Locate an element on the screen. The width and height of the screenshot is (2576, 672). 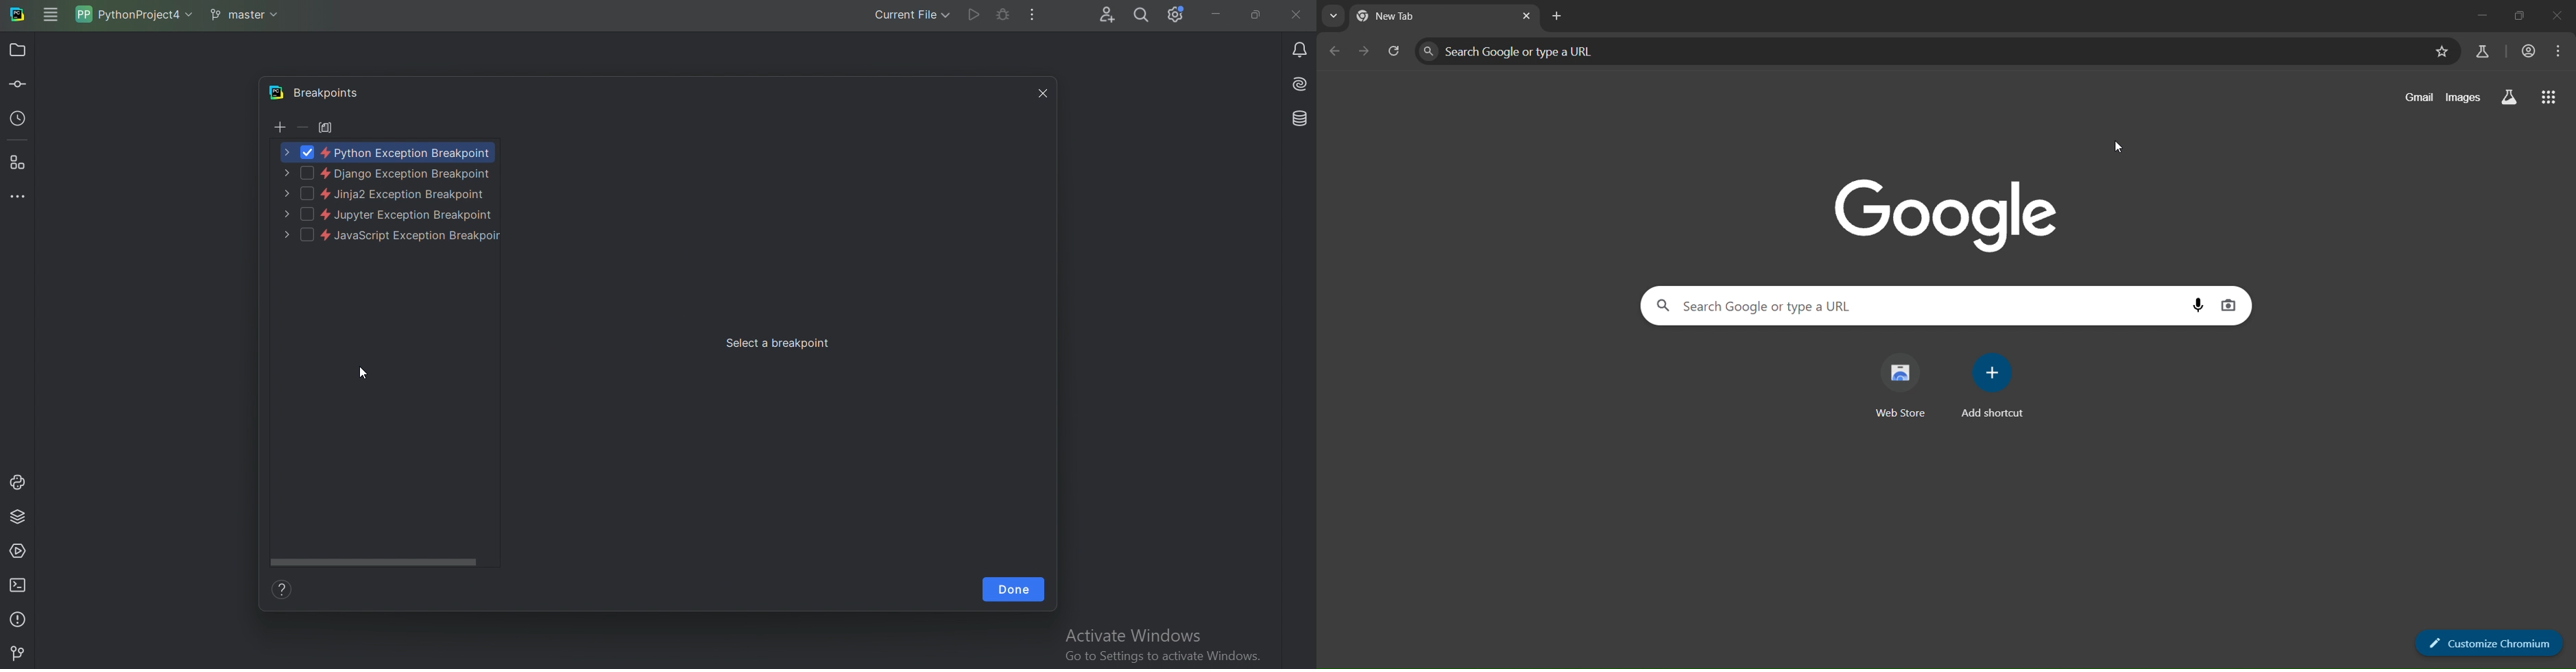
Cursor is located at coordinates (363, 375).